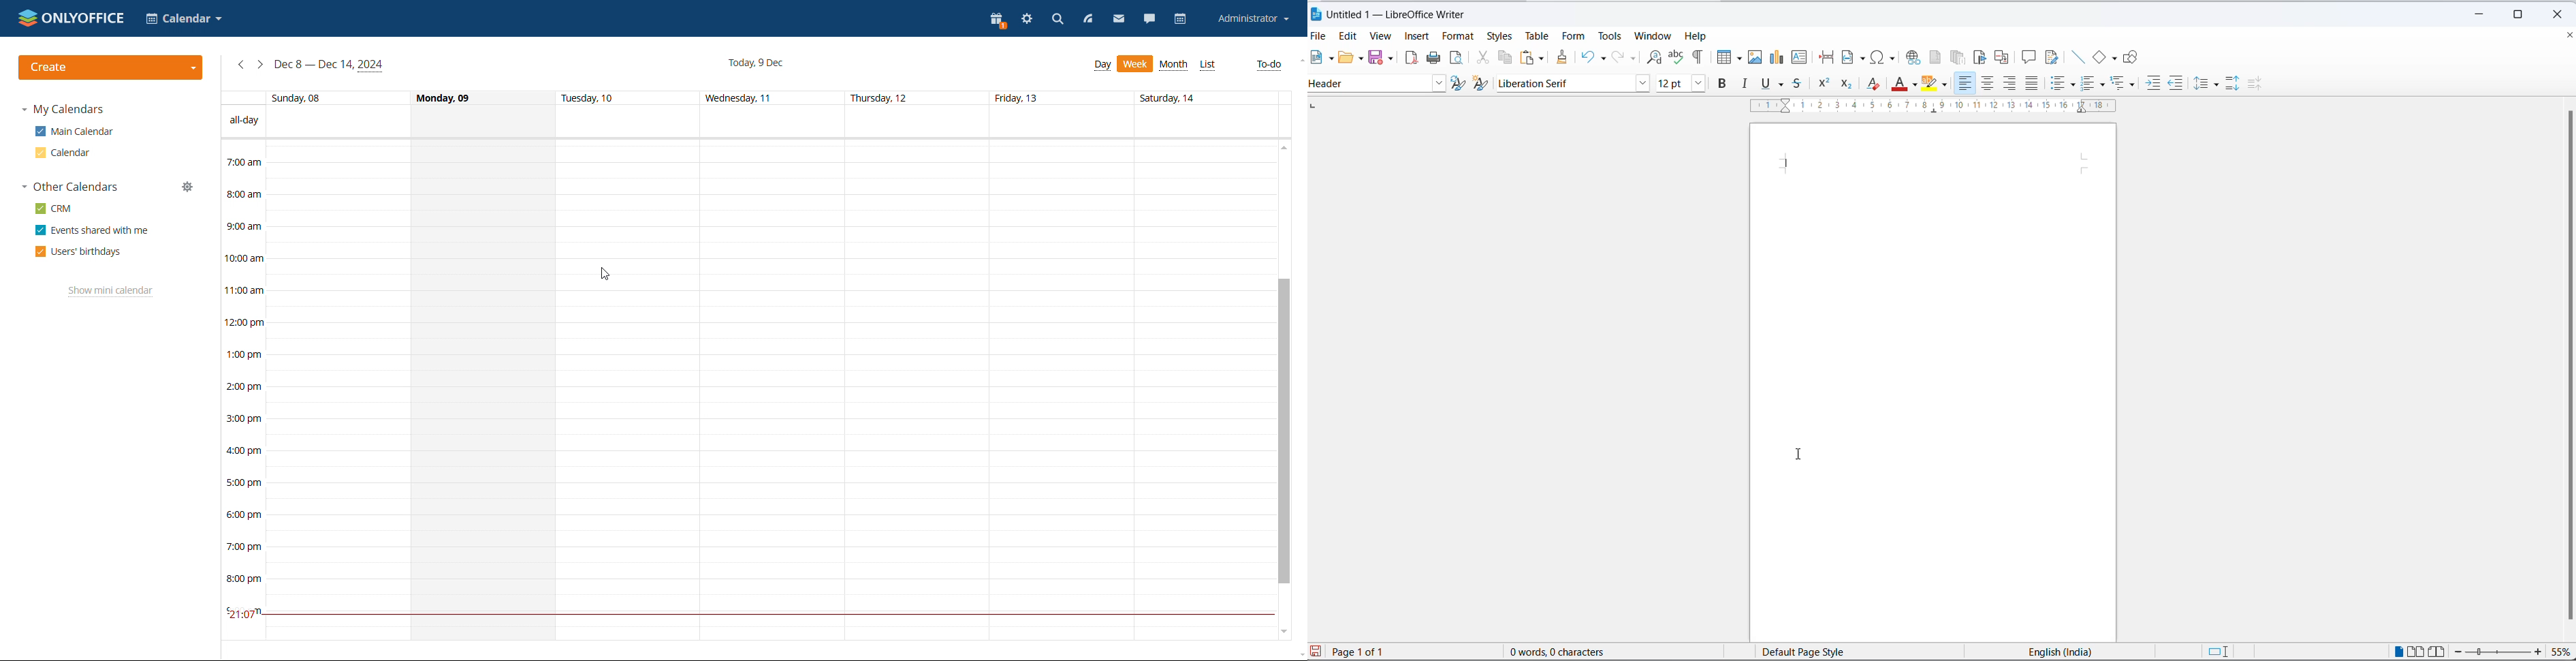  I want to click on save options, so click(1391, 58).